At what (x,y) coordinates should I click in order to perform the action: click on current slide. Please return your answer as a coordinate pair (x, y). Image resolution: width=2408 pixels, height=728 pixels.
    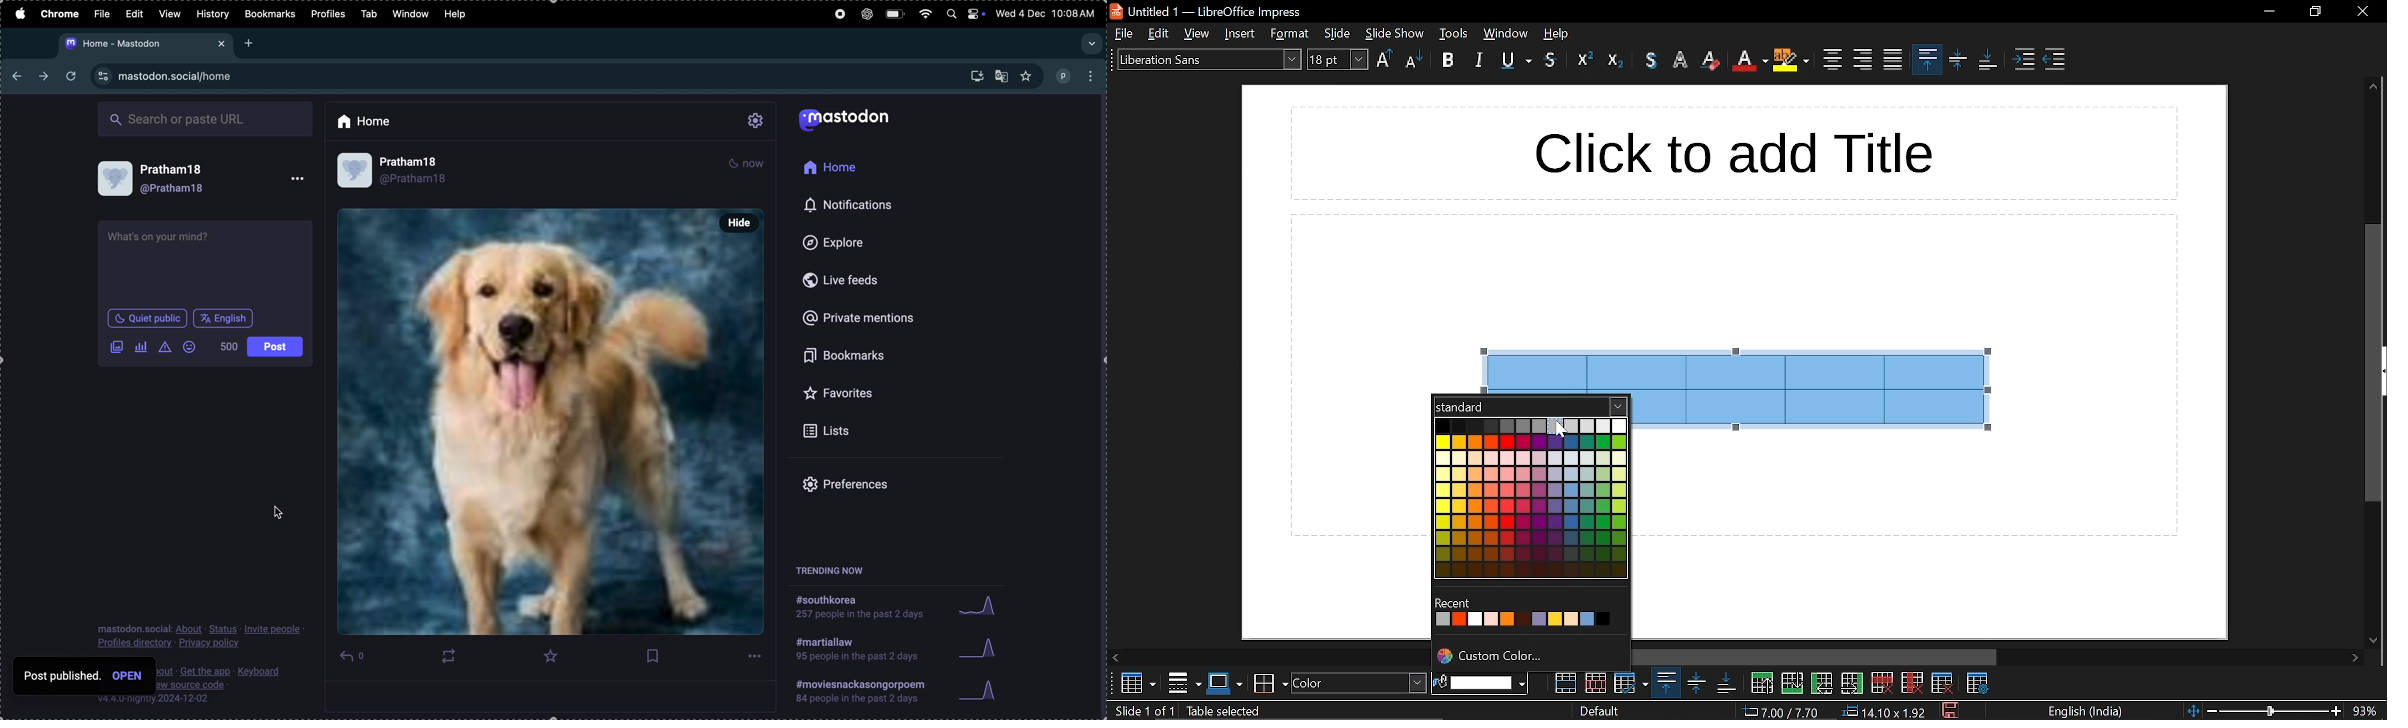
    Looking at the image, I should click on (1141, 712).